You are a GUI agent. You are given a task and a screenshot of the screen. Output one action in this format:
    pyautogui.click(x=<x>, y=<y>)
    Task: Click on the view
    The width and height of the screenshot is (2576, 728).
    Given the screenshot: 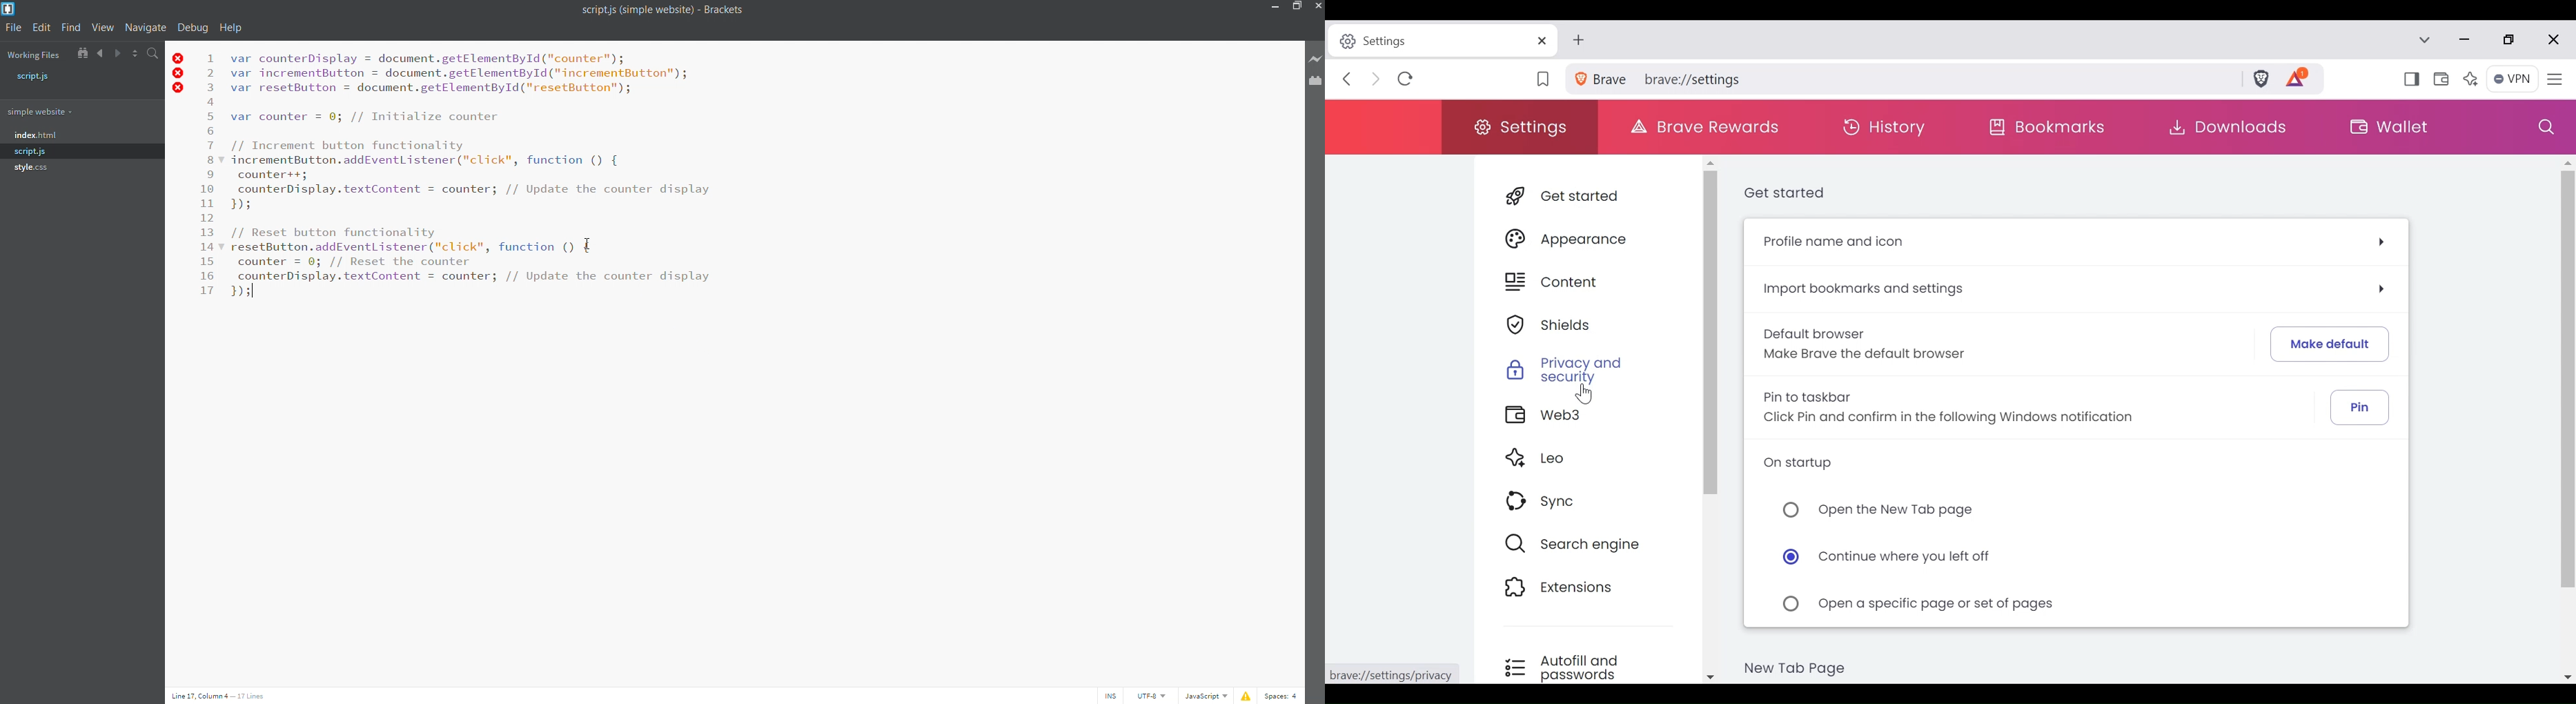 What is the action you would take?
    pyautogui.click(x=102, y=28)
    